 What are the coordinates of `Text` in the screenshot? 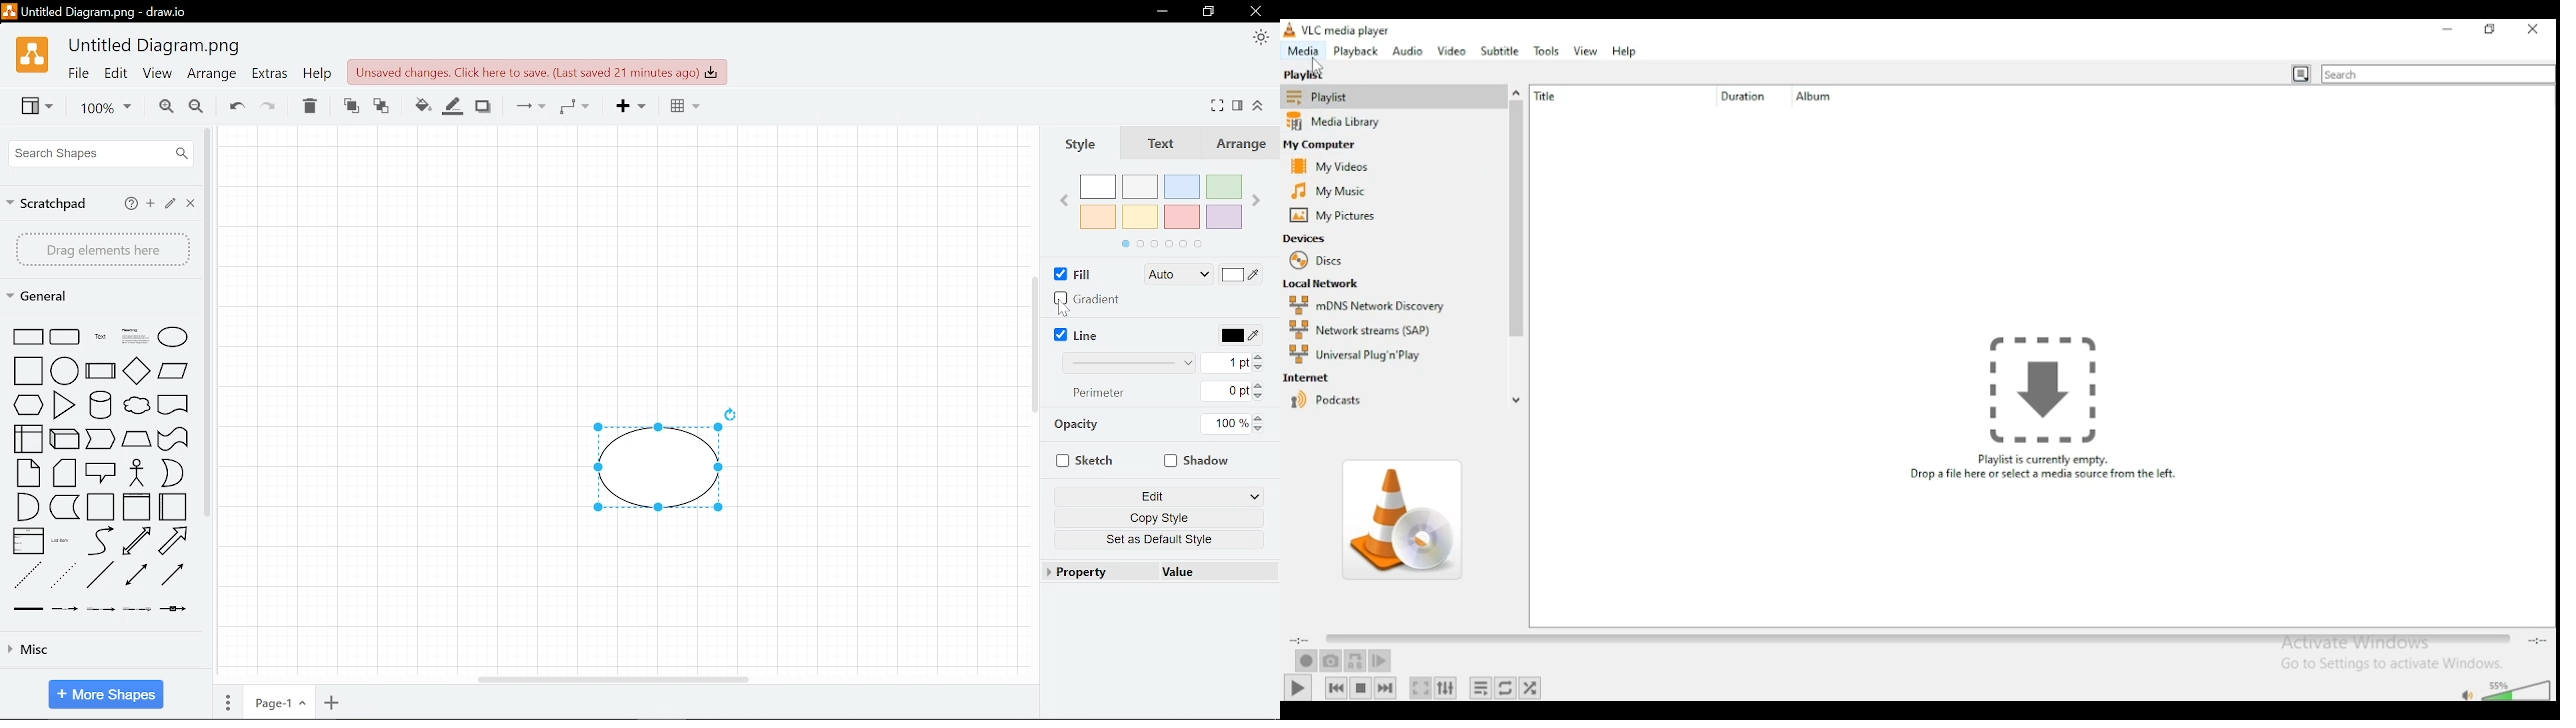 It's located at (1158, 146).